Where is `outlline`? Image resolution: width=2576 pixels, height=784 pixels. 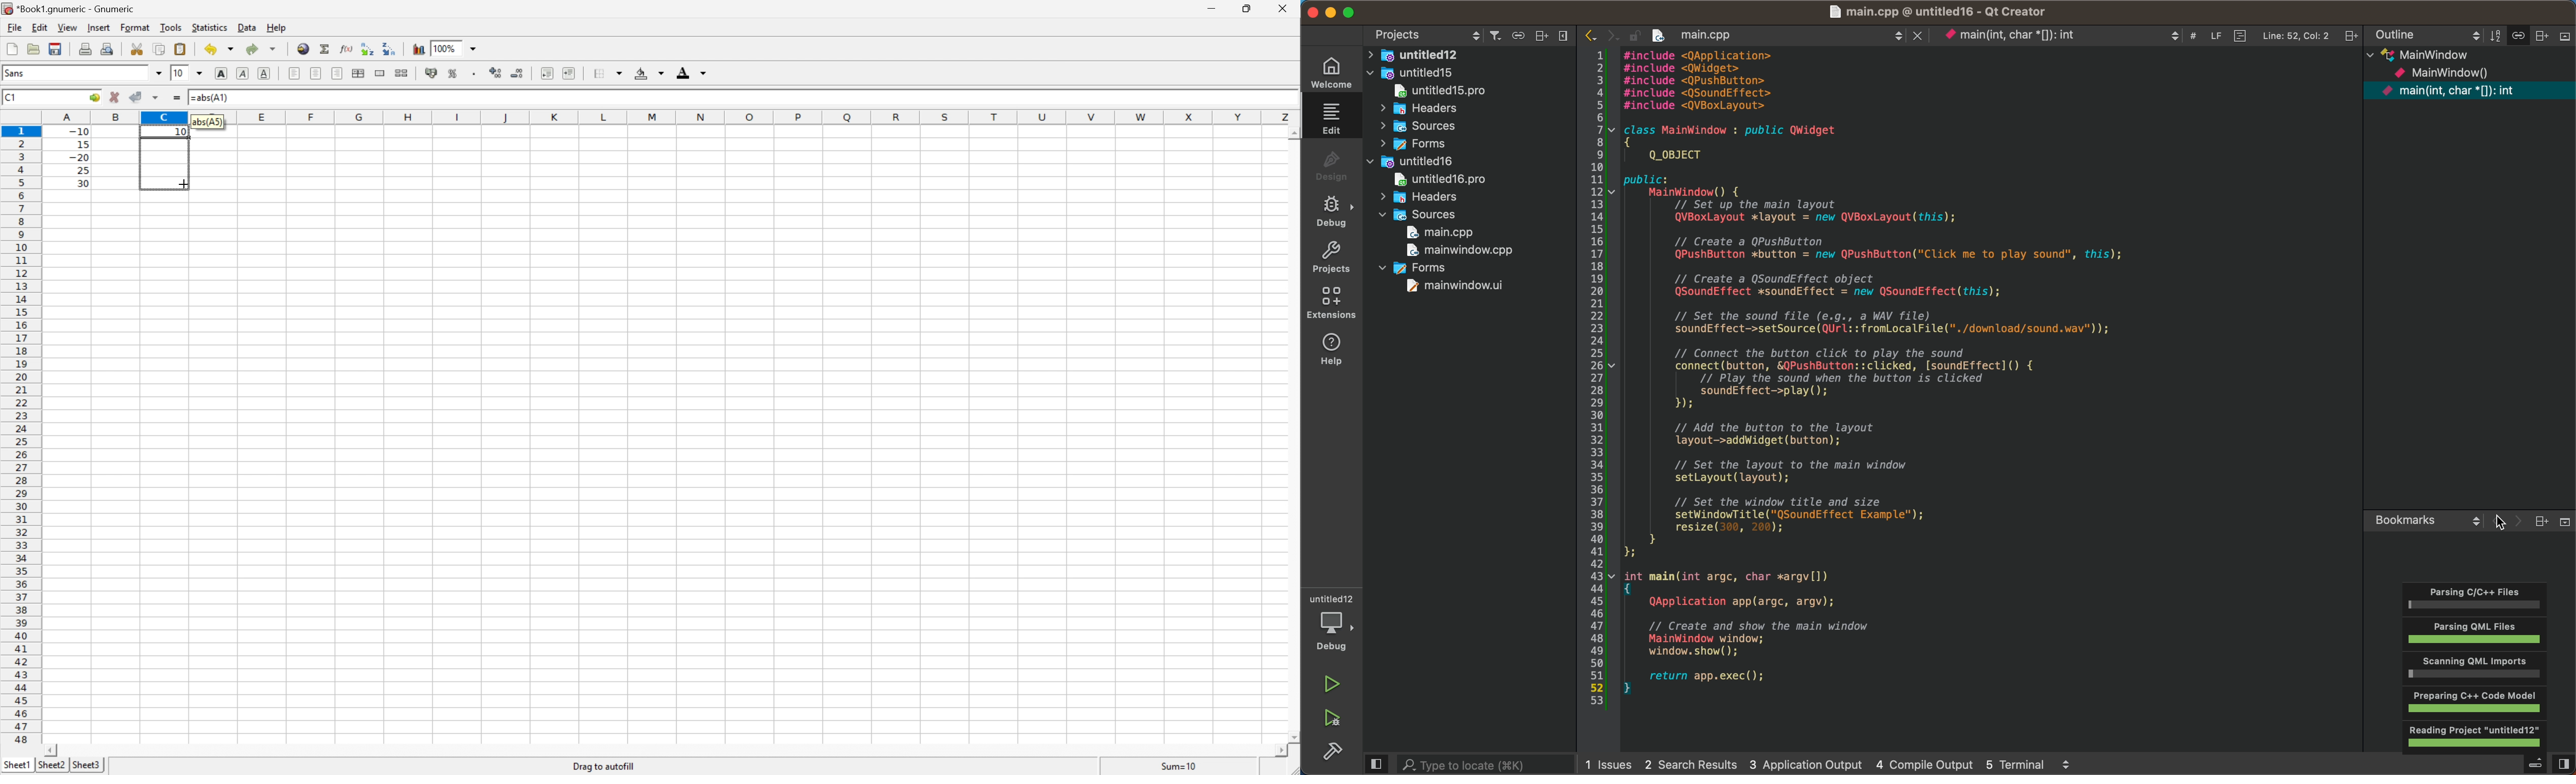 outlline is located at coordinates (2473, 150).